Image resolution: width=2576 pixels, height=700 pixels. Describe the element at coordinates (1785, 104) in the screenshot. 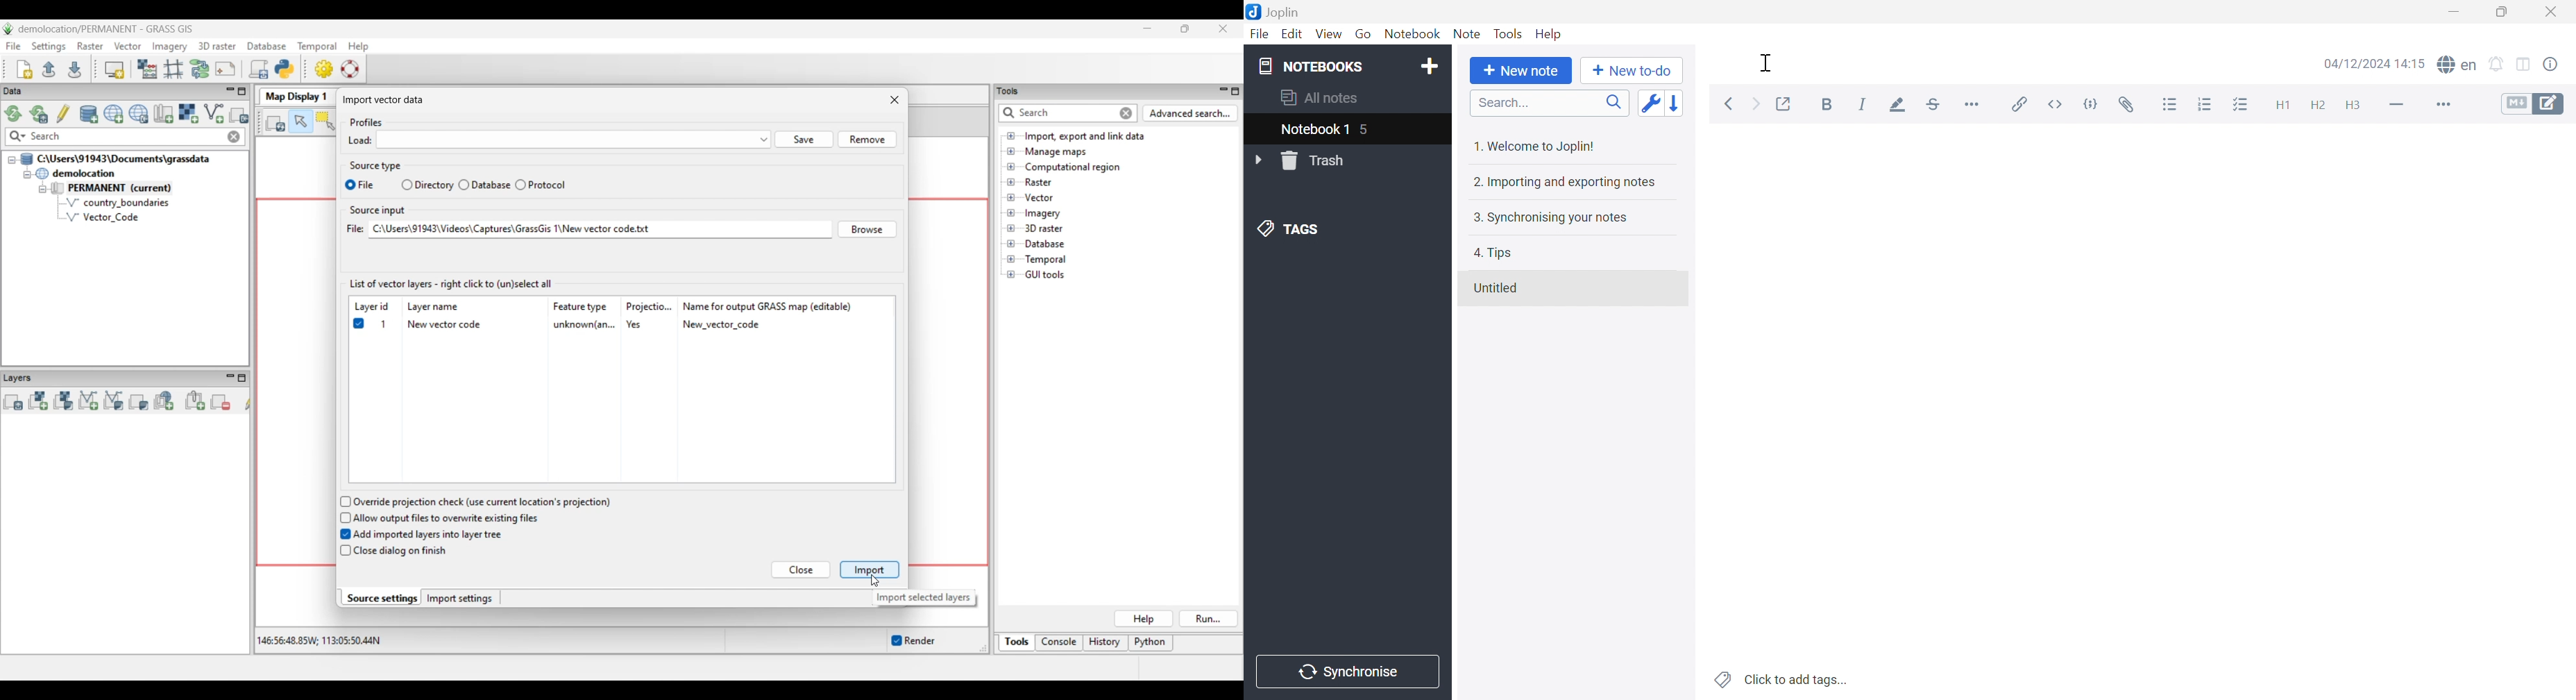

I see `Toggl external editing` at that location.